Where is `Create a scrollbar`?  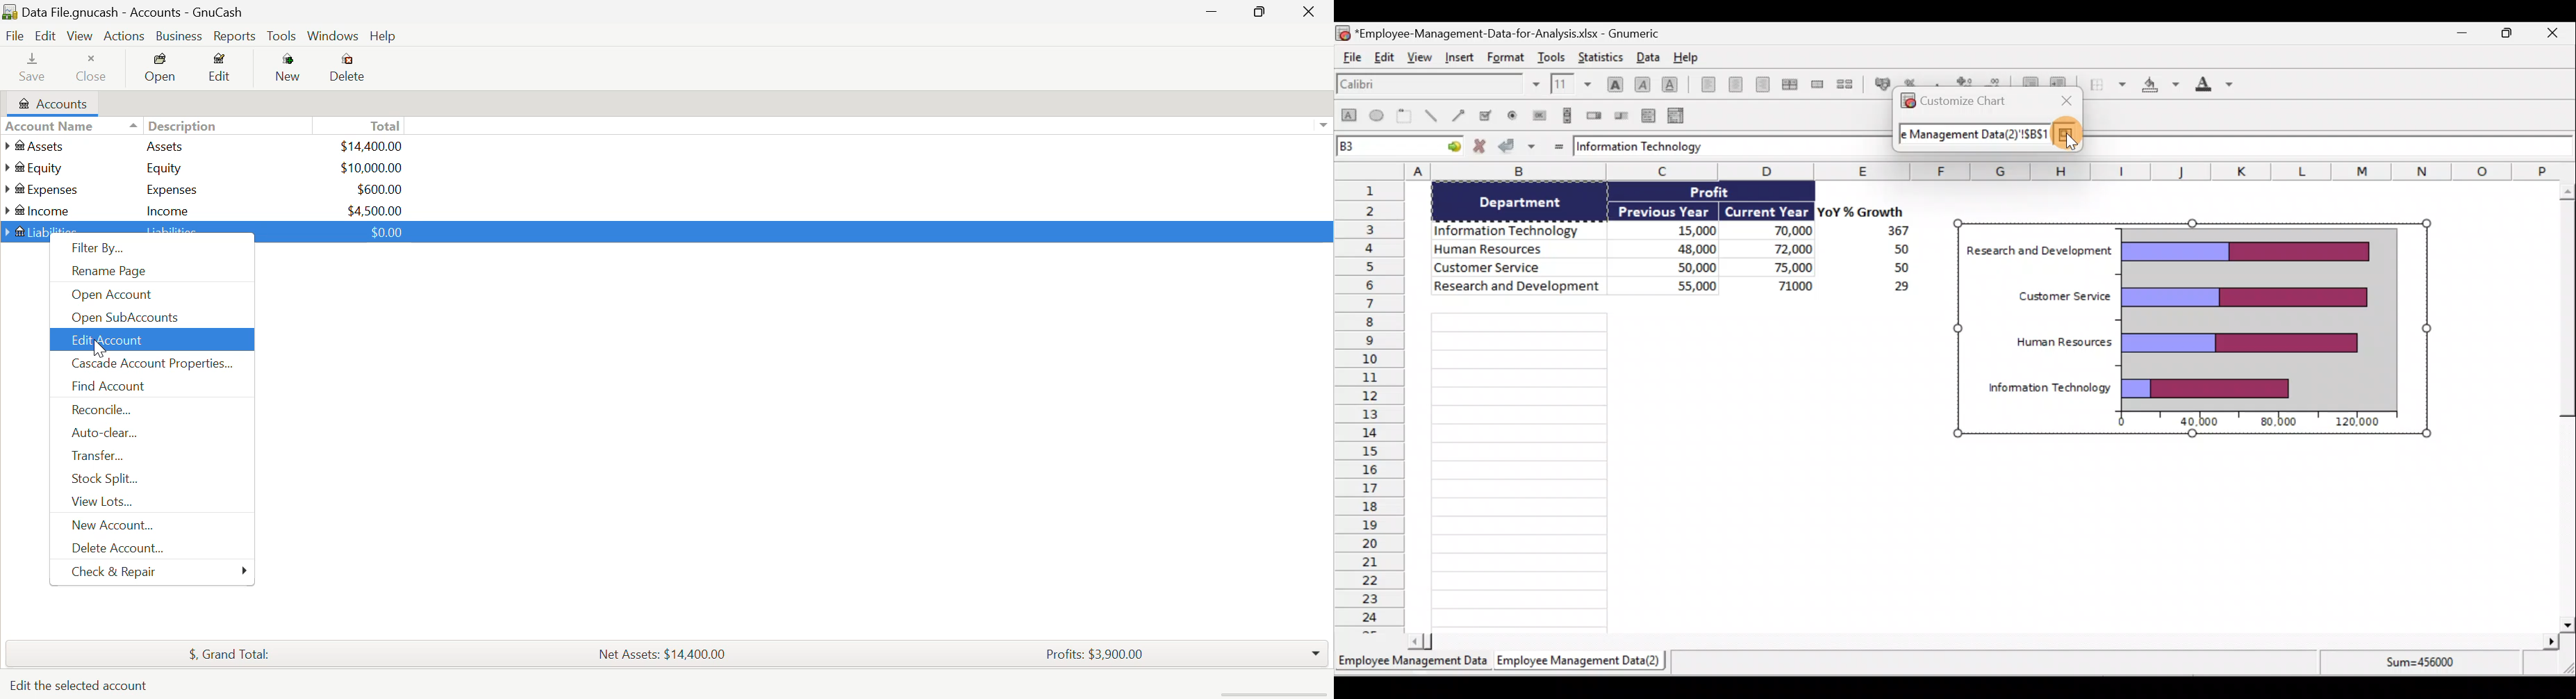
Create a scrollbar is located at coordinates (1566, 115).